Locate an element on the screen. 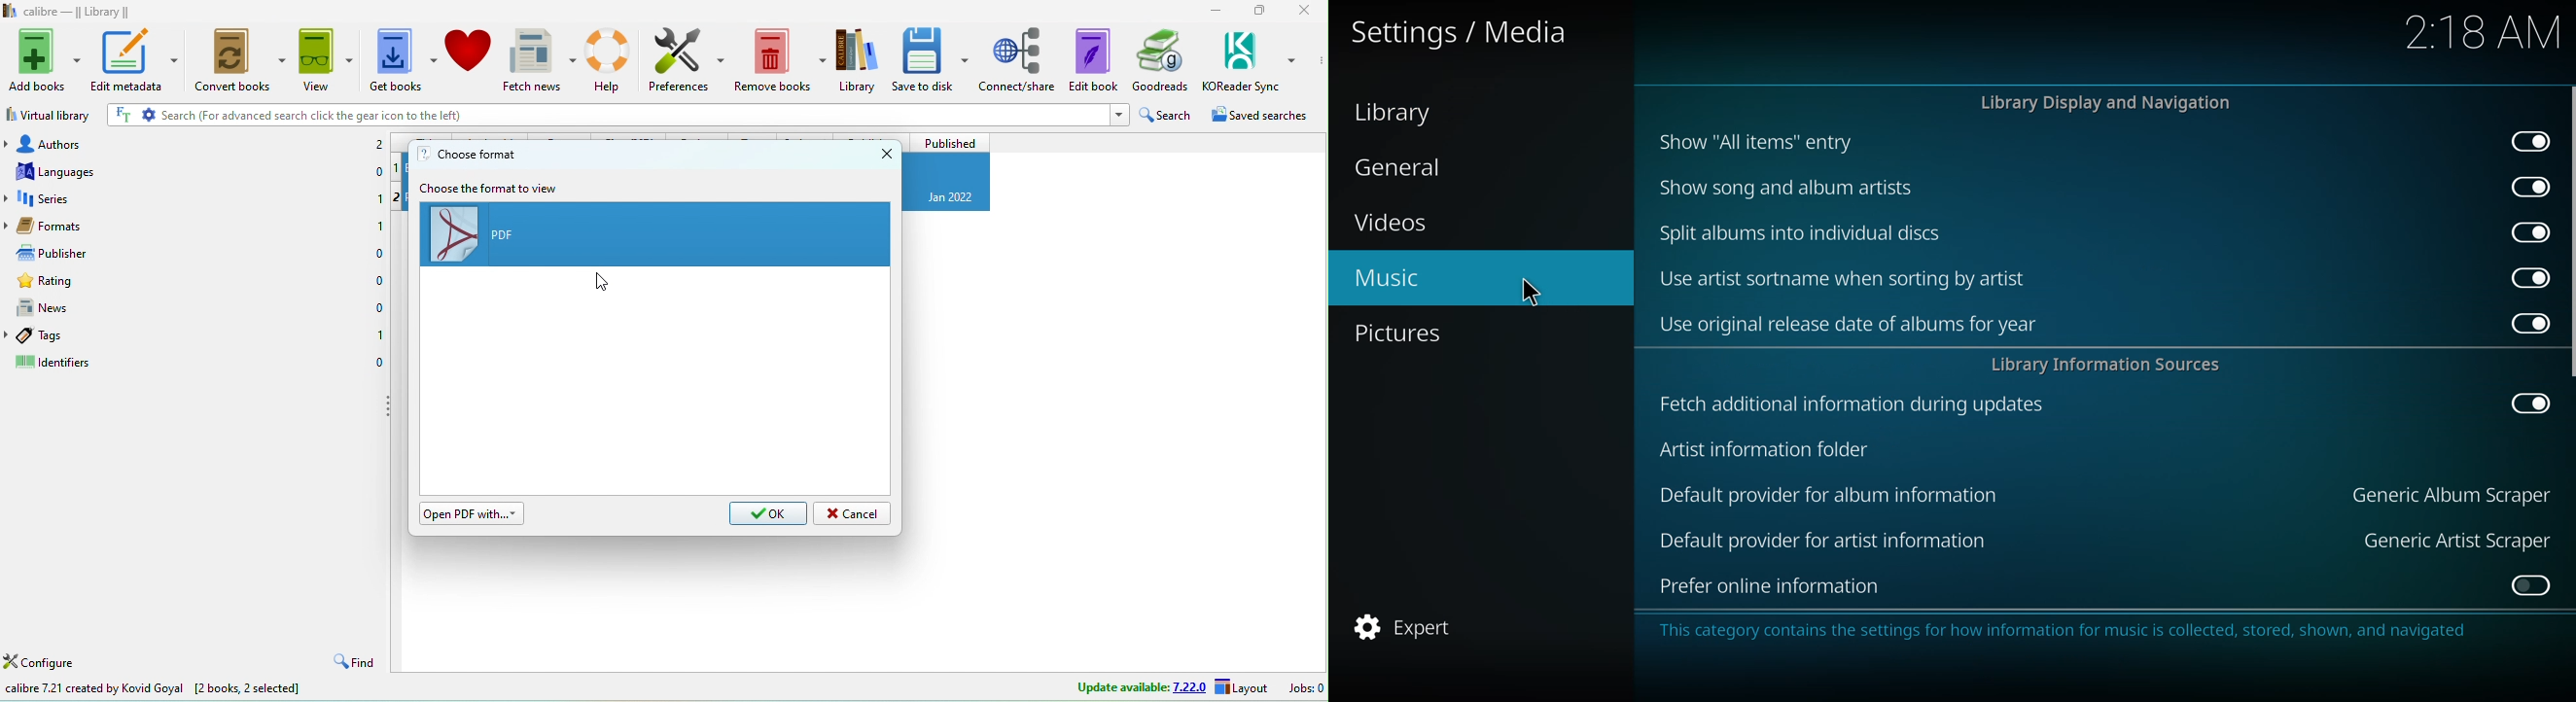 The height and width of the screenshot is (728, 2576). close is located at coordinates (1302, 10).